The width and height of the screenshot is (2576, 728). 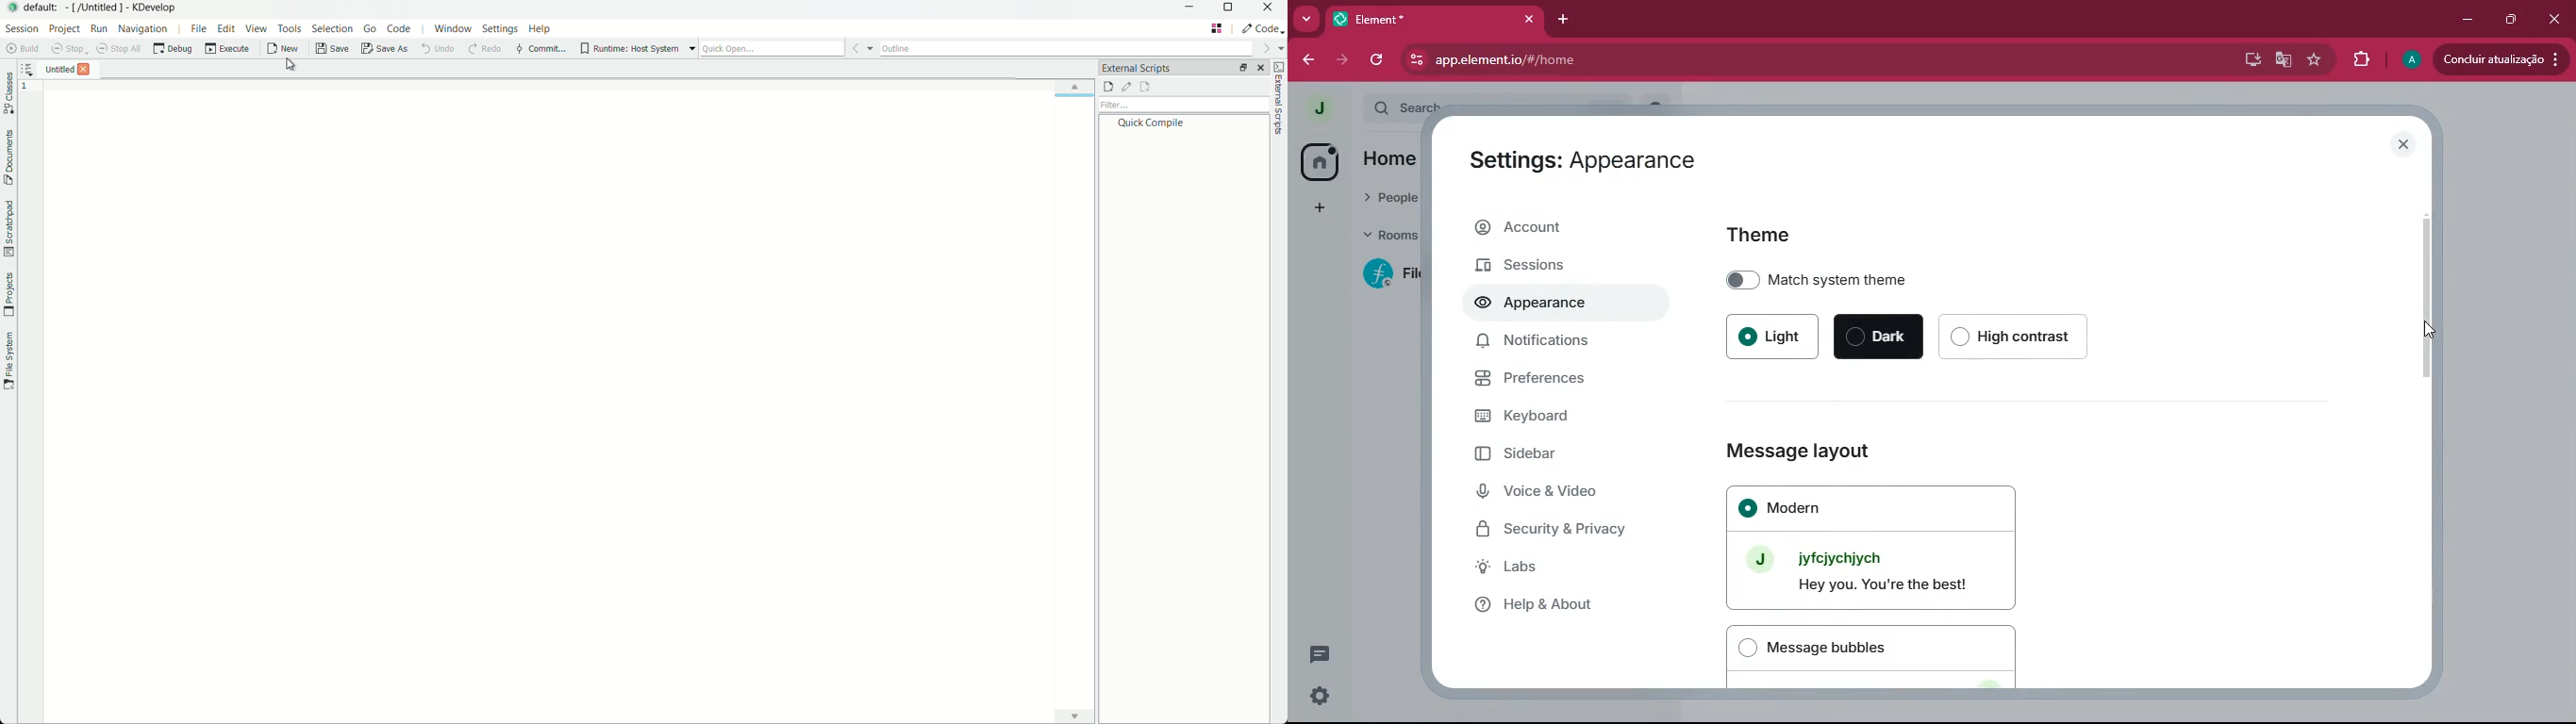 What do you see at coordinates (1538, 267) in the screenshot?
I see `sessions` at bounding box center [1538, 267].